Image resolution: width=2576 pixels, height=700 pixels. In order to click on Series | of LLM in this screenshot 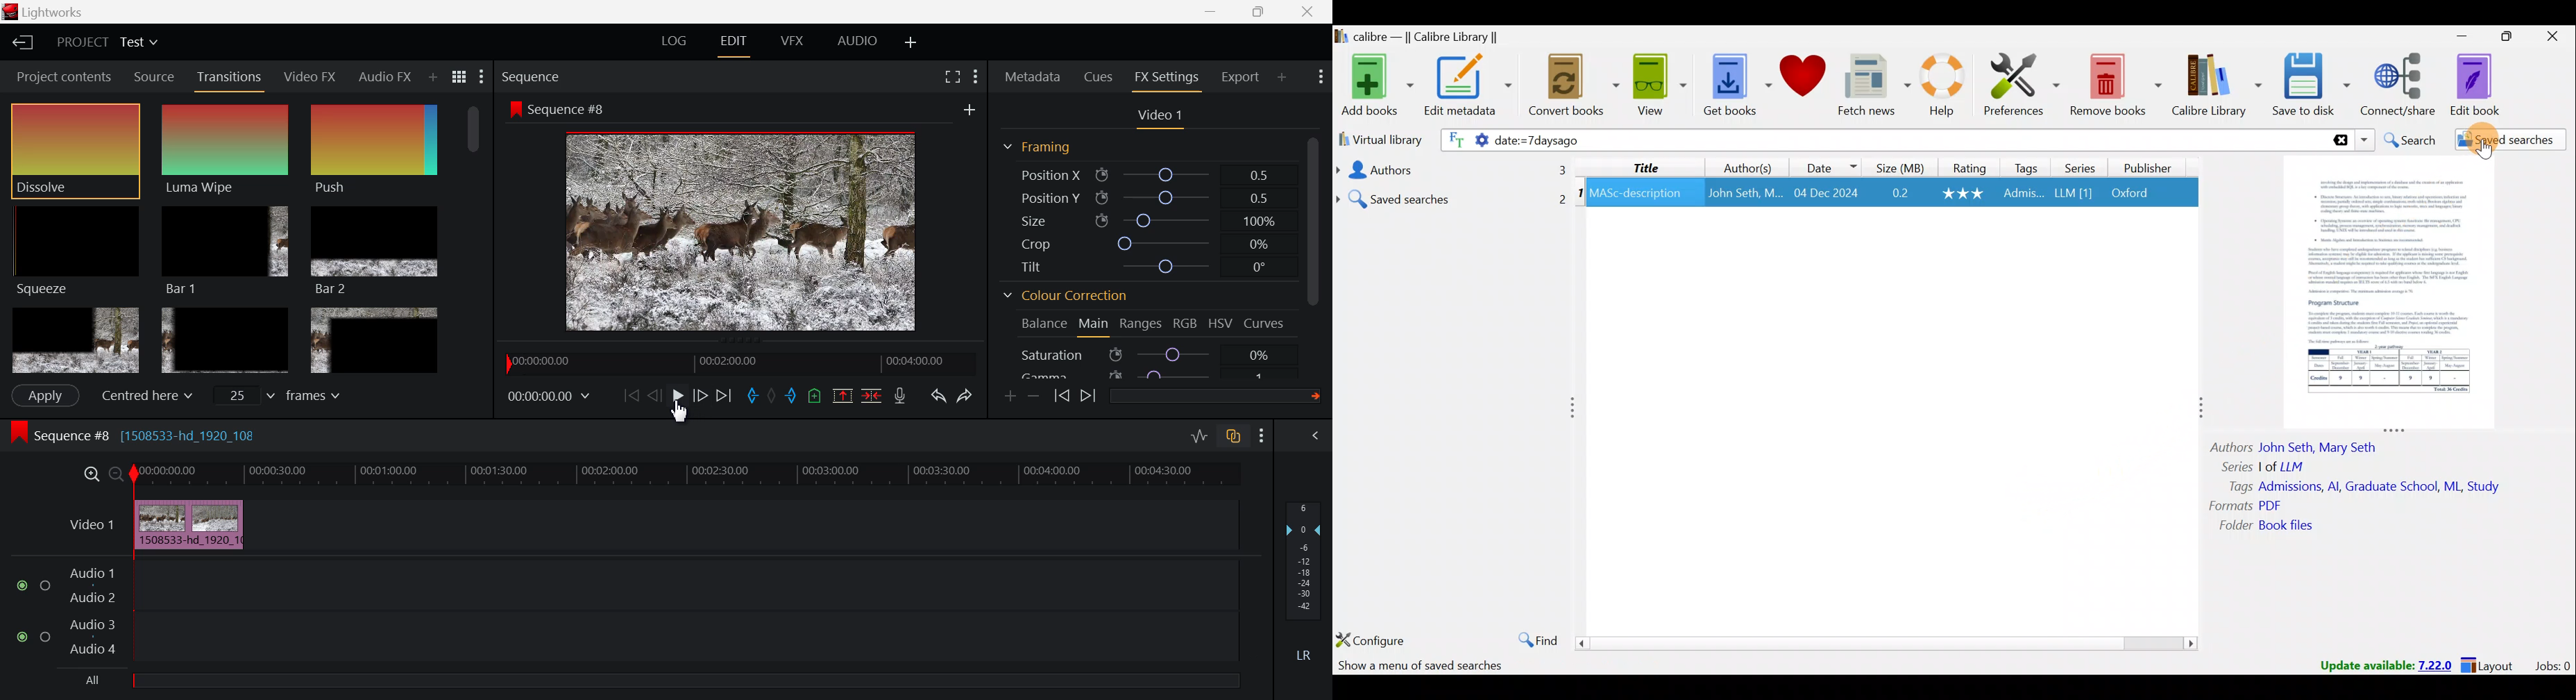, I will do `click(2269, 465)`.